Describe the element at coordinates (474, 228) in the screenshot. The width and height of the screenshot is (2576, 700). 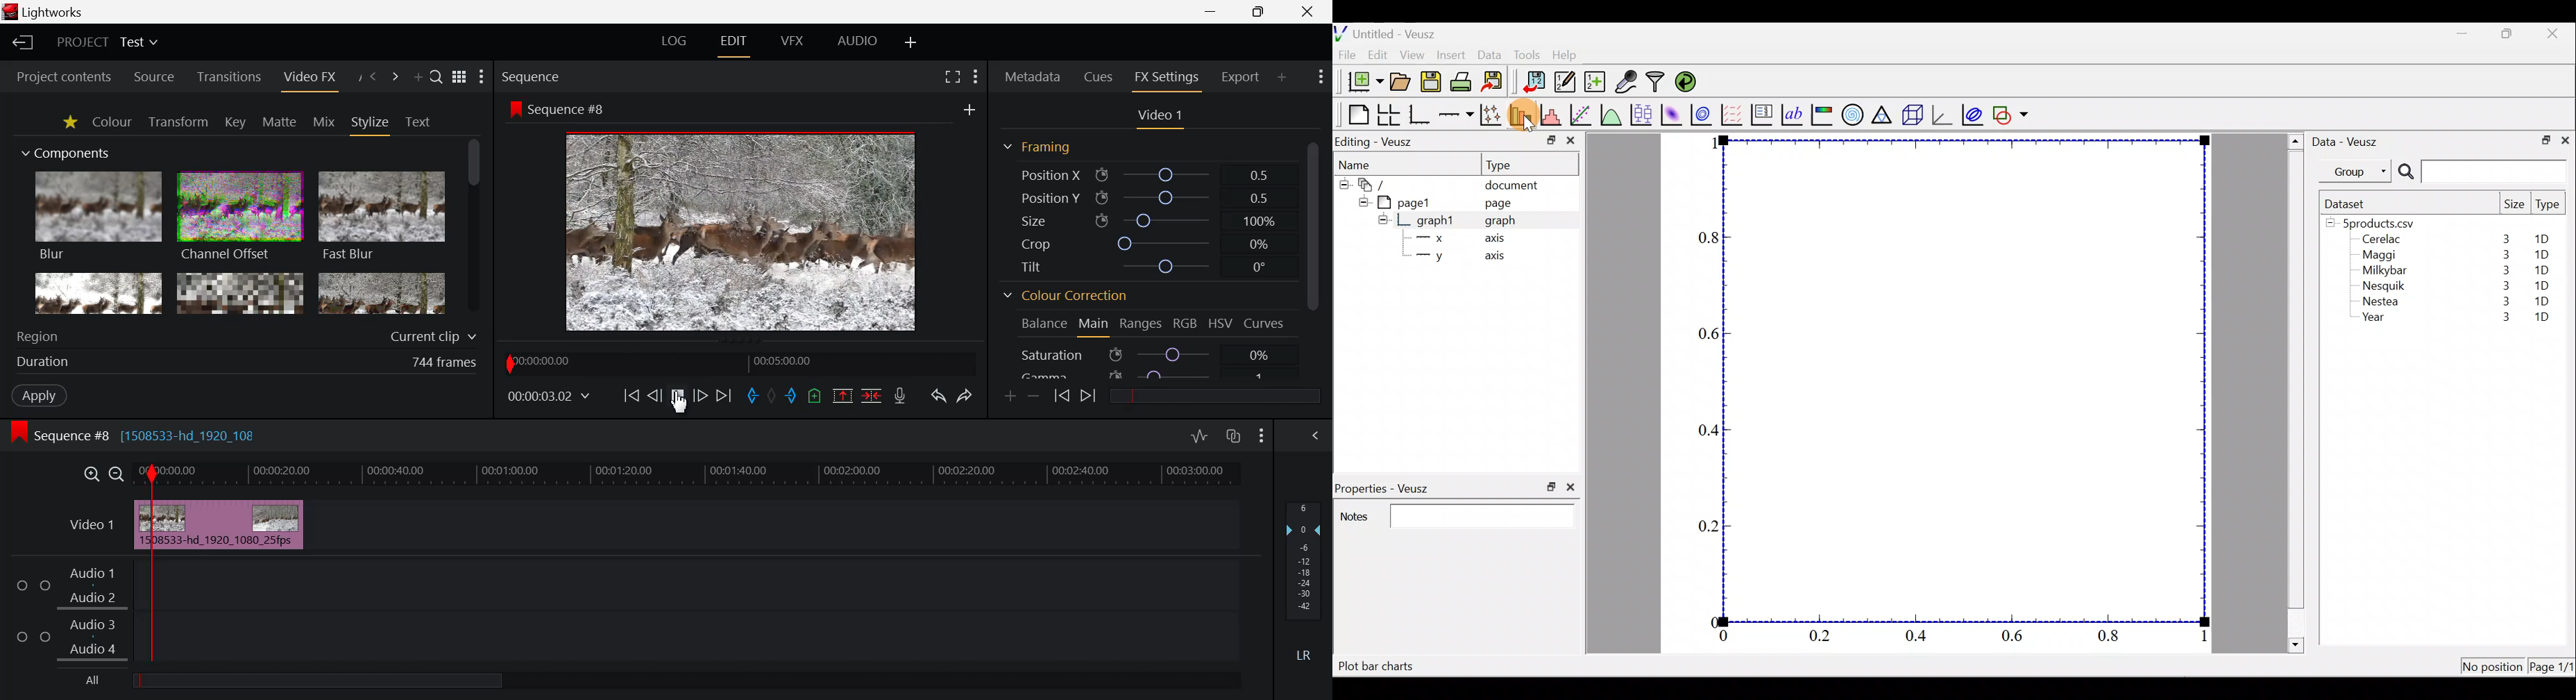
I see `Scroll Bar` at that location.